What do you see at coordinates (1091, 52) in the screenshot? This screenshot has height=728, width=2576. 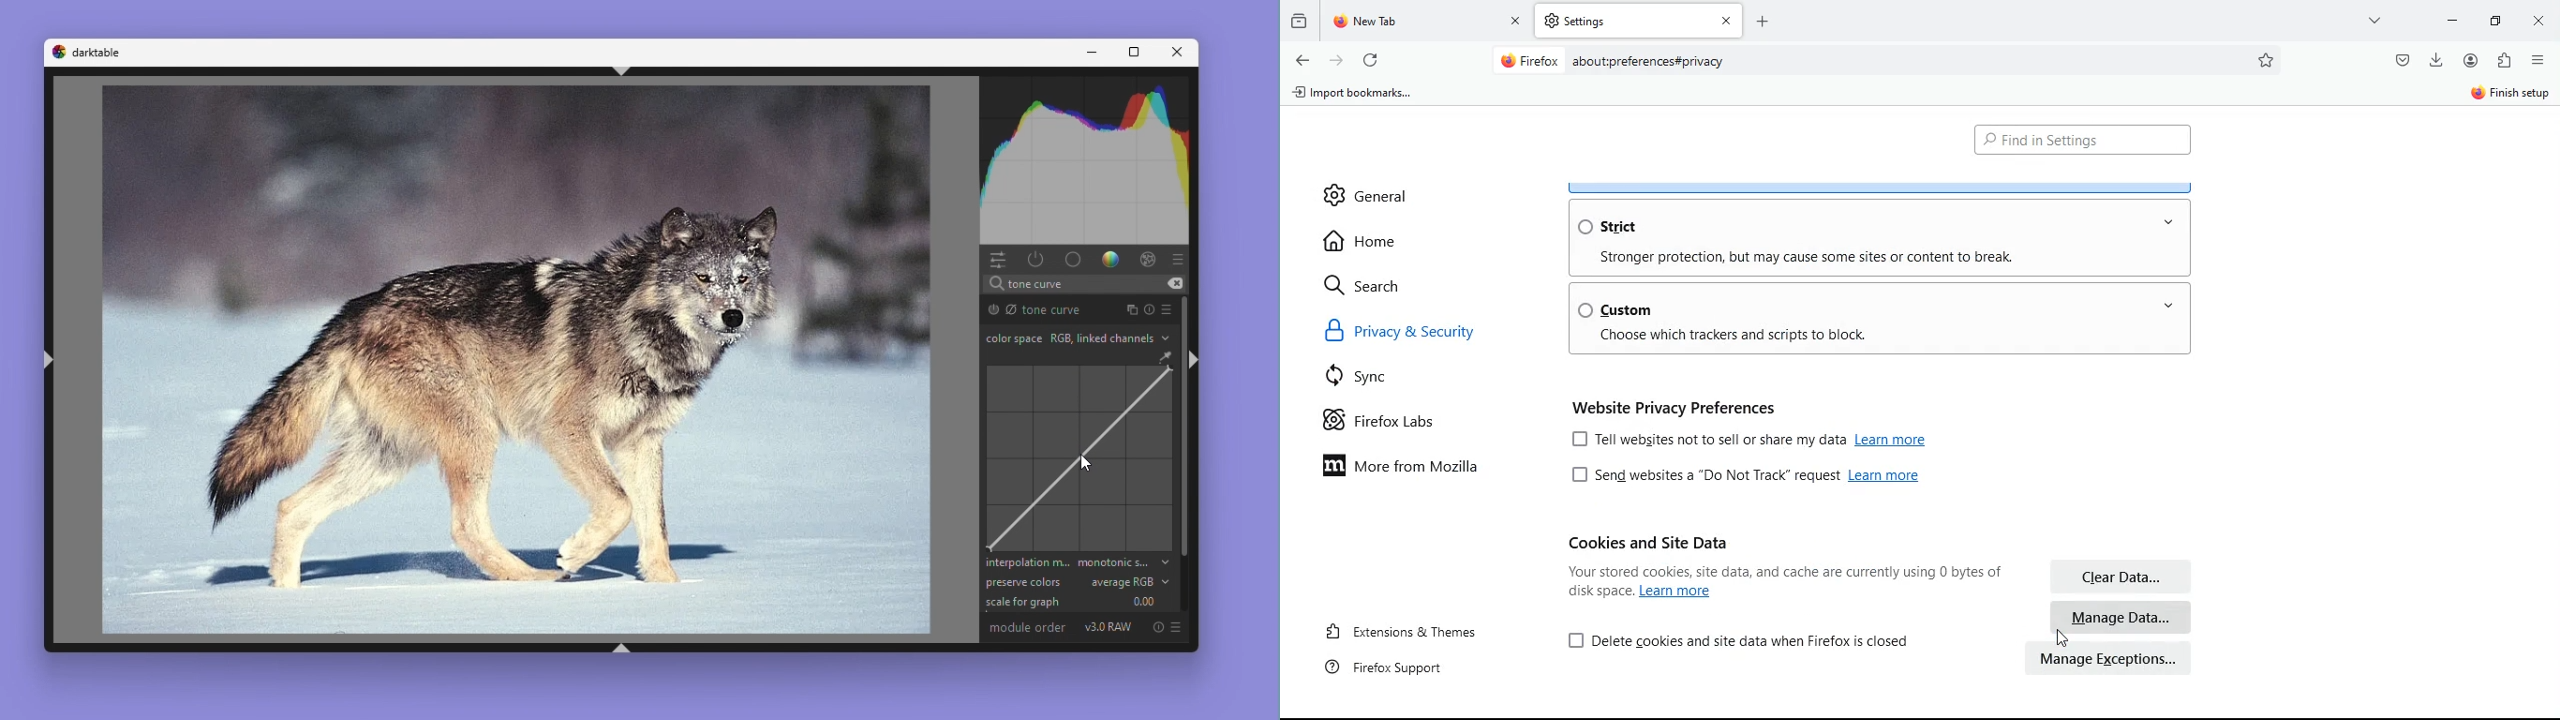 I see `Minimise` at bounding box center [1091, 52].